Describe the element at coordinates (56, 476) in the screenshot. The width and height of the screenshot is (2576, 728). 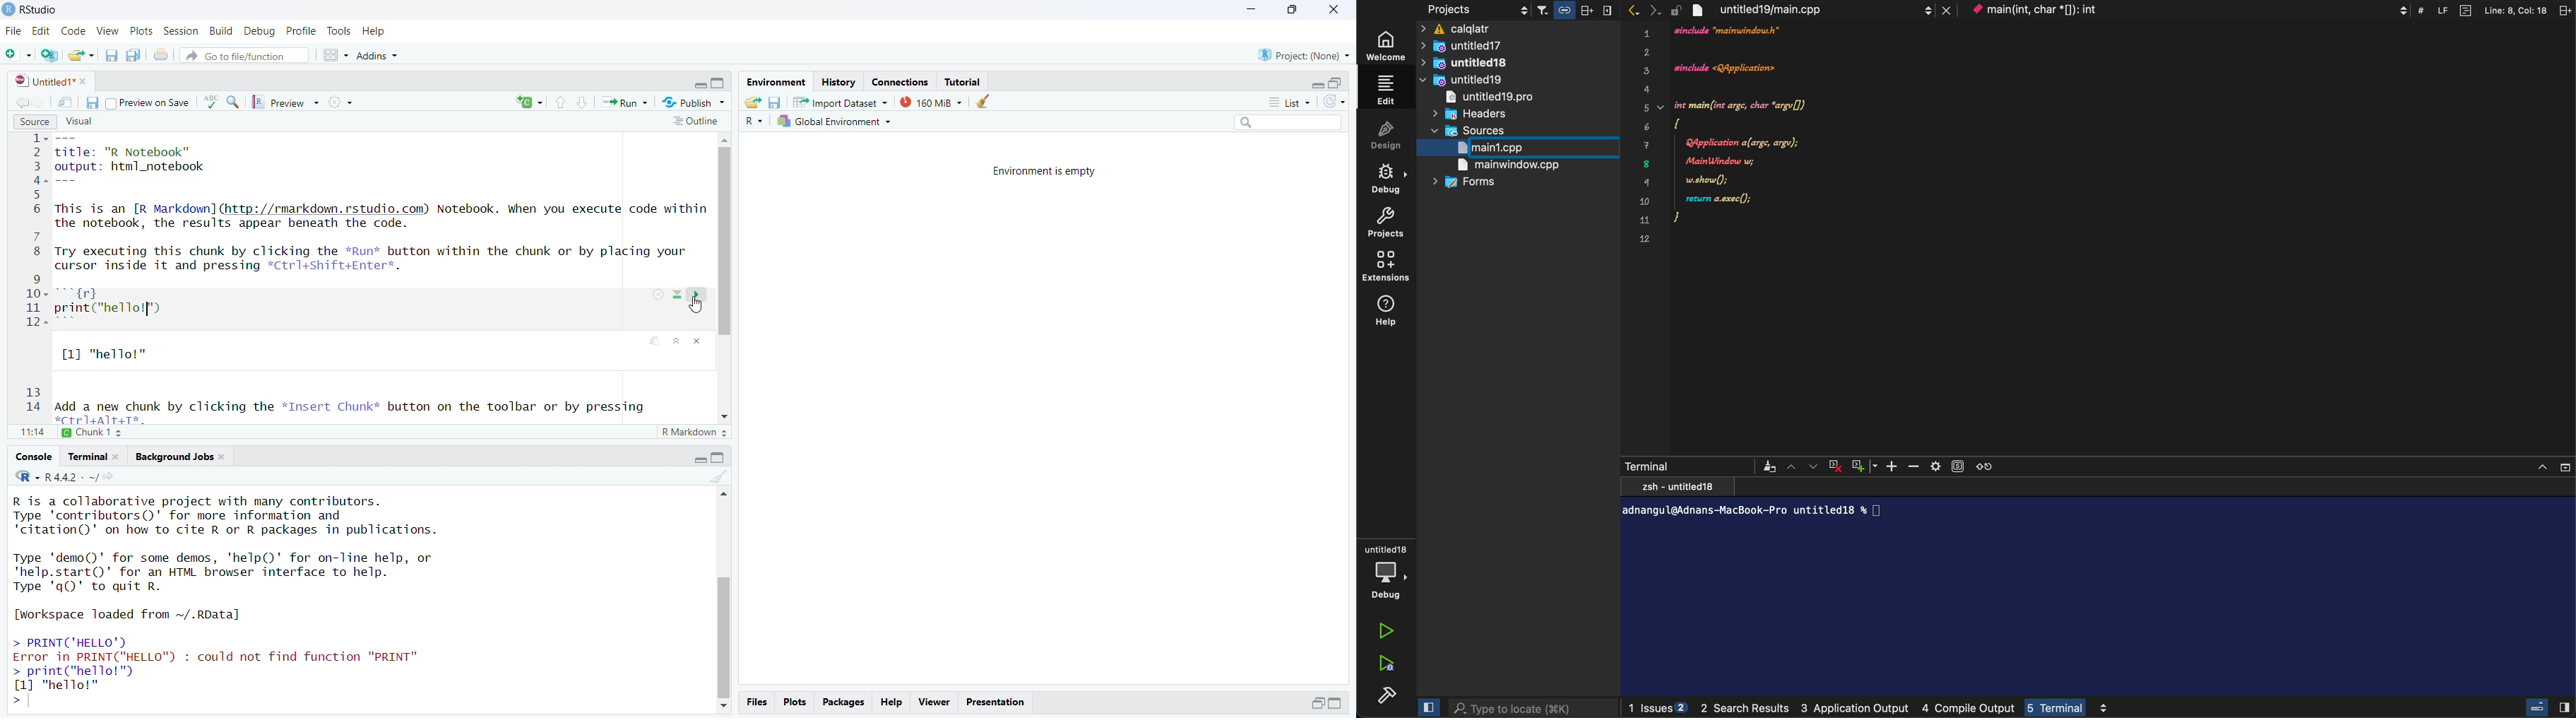
I see `R.4.4.2` at that location.